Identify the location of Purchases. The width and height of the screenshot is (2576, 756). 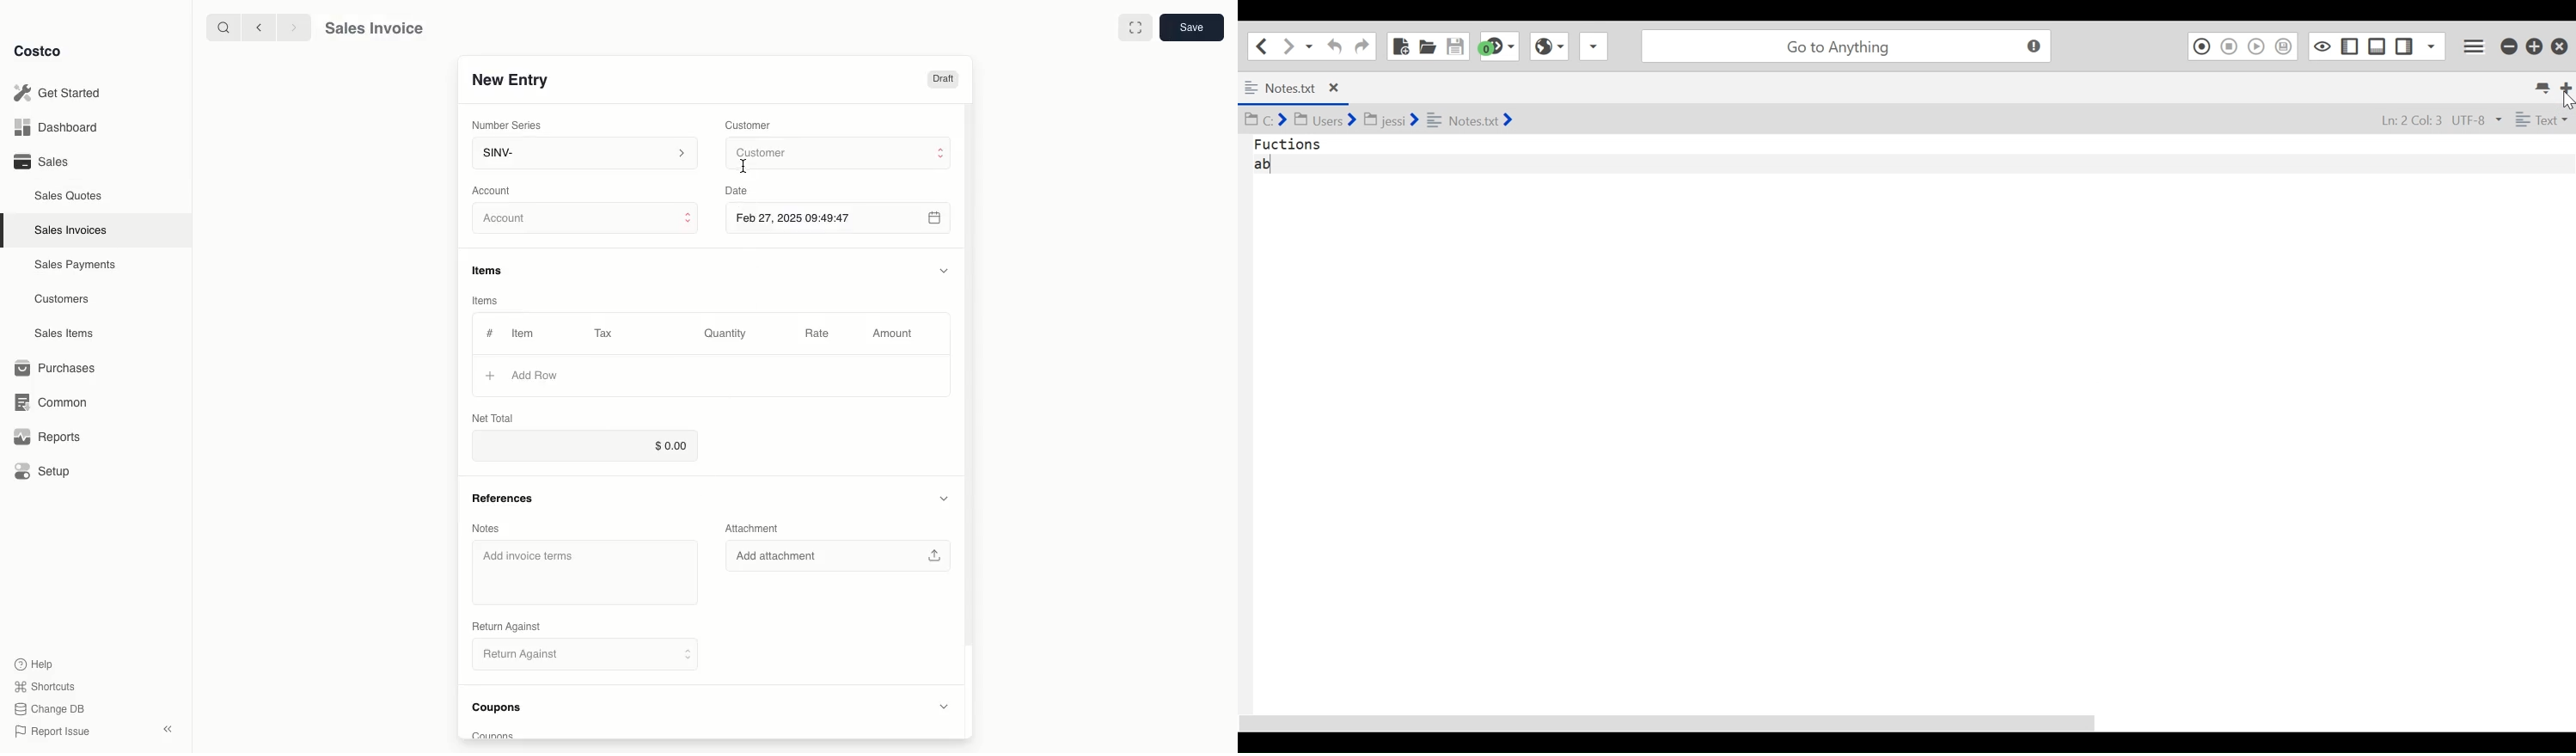
(56, 368).